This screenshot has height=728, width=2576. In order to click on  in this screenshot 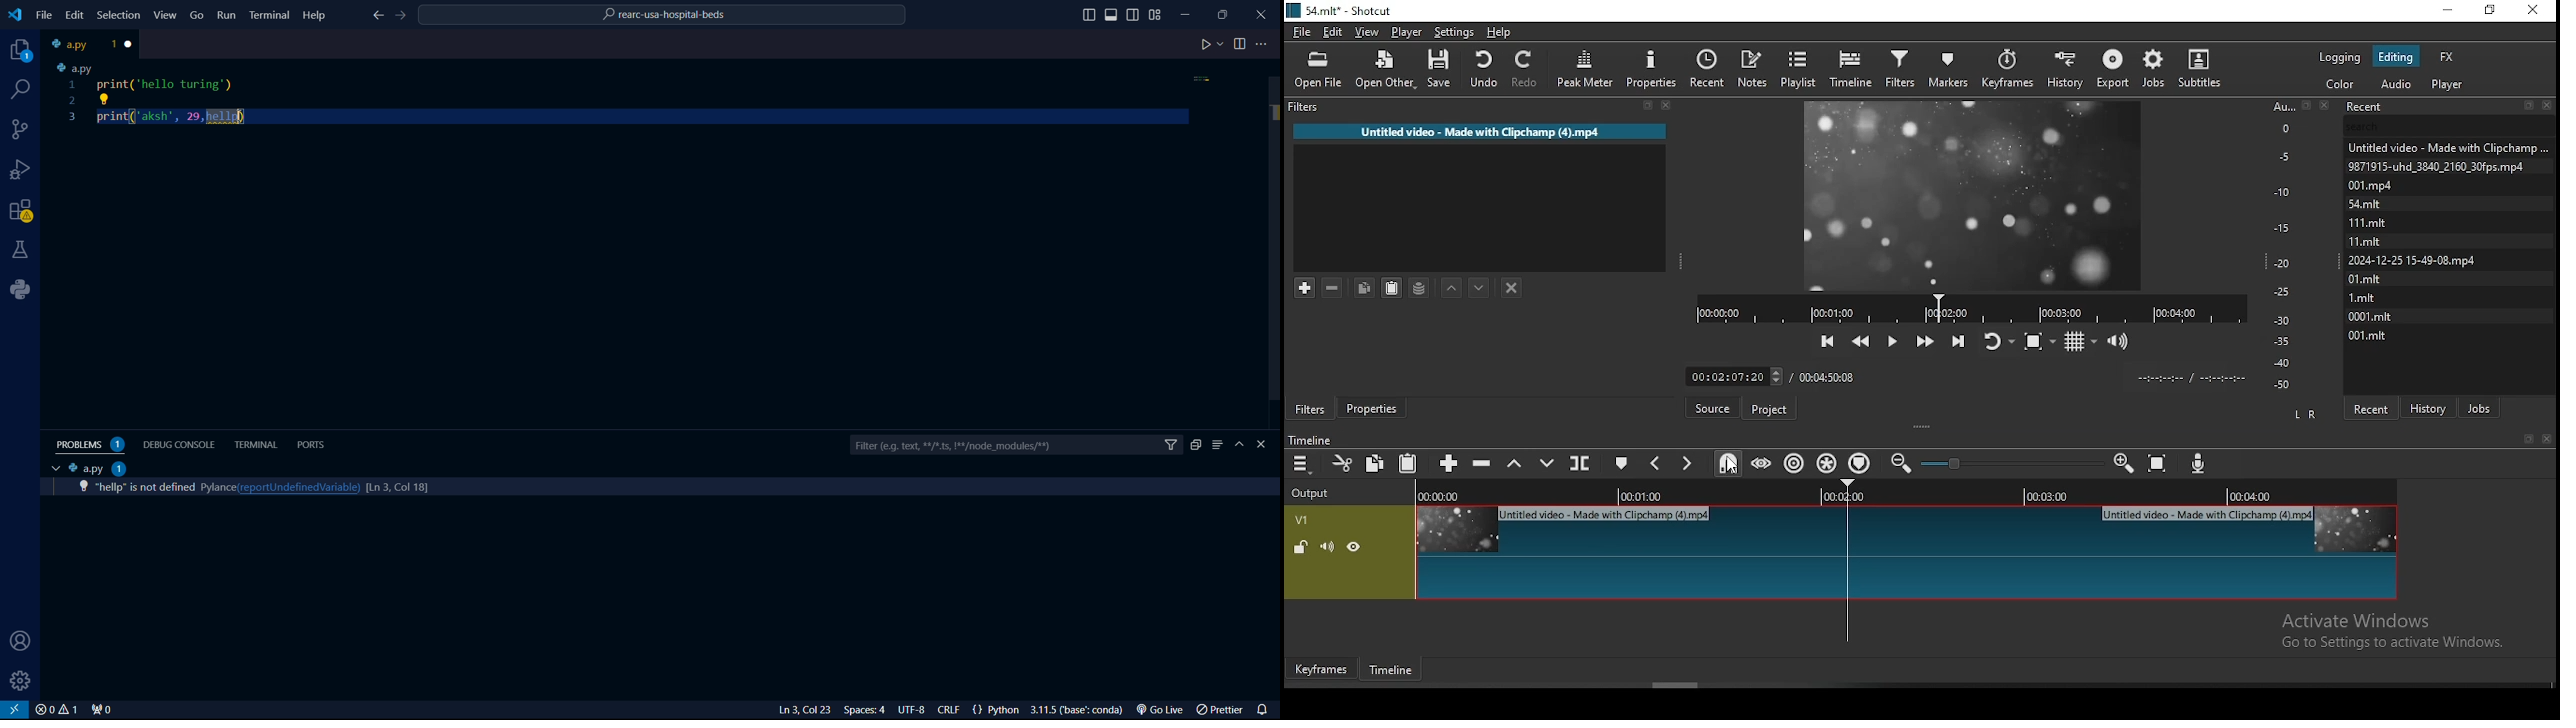, I will do `click(1686, 462)`.